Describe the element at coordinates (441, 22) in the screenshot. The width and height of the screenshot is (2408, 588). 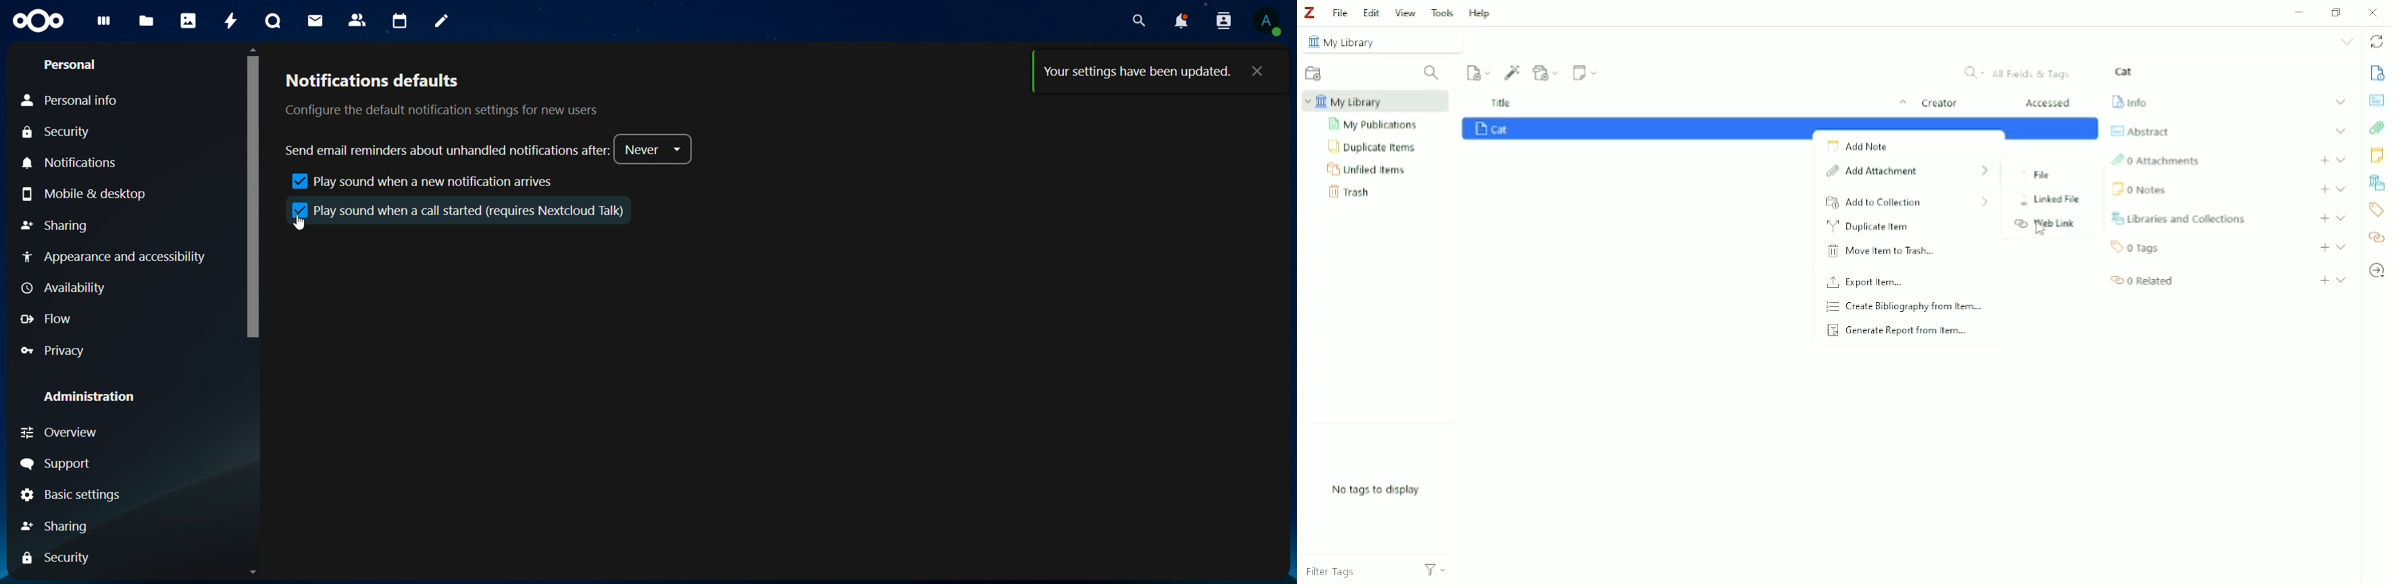
I see `notes` at that location.